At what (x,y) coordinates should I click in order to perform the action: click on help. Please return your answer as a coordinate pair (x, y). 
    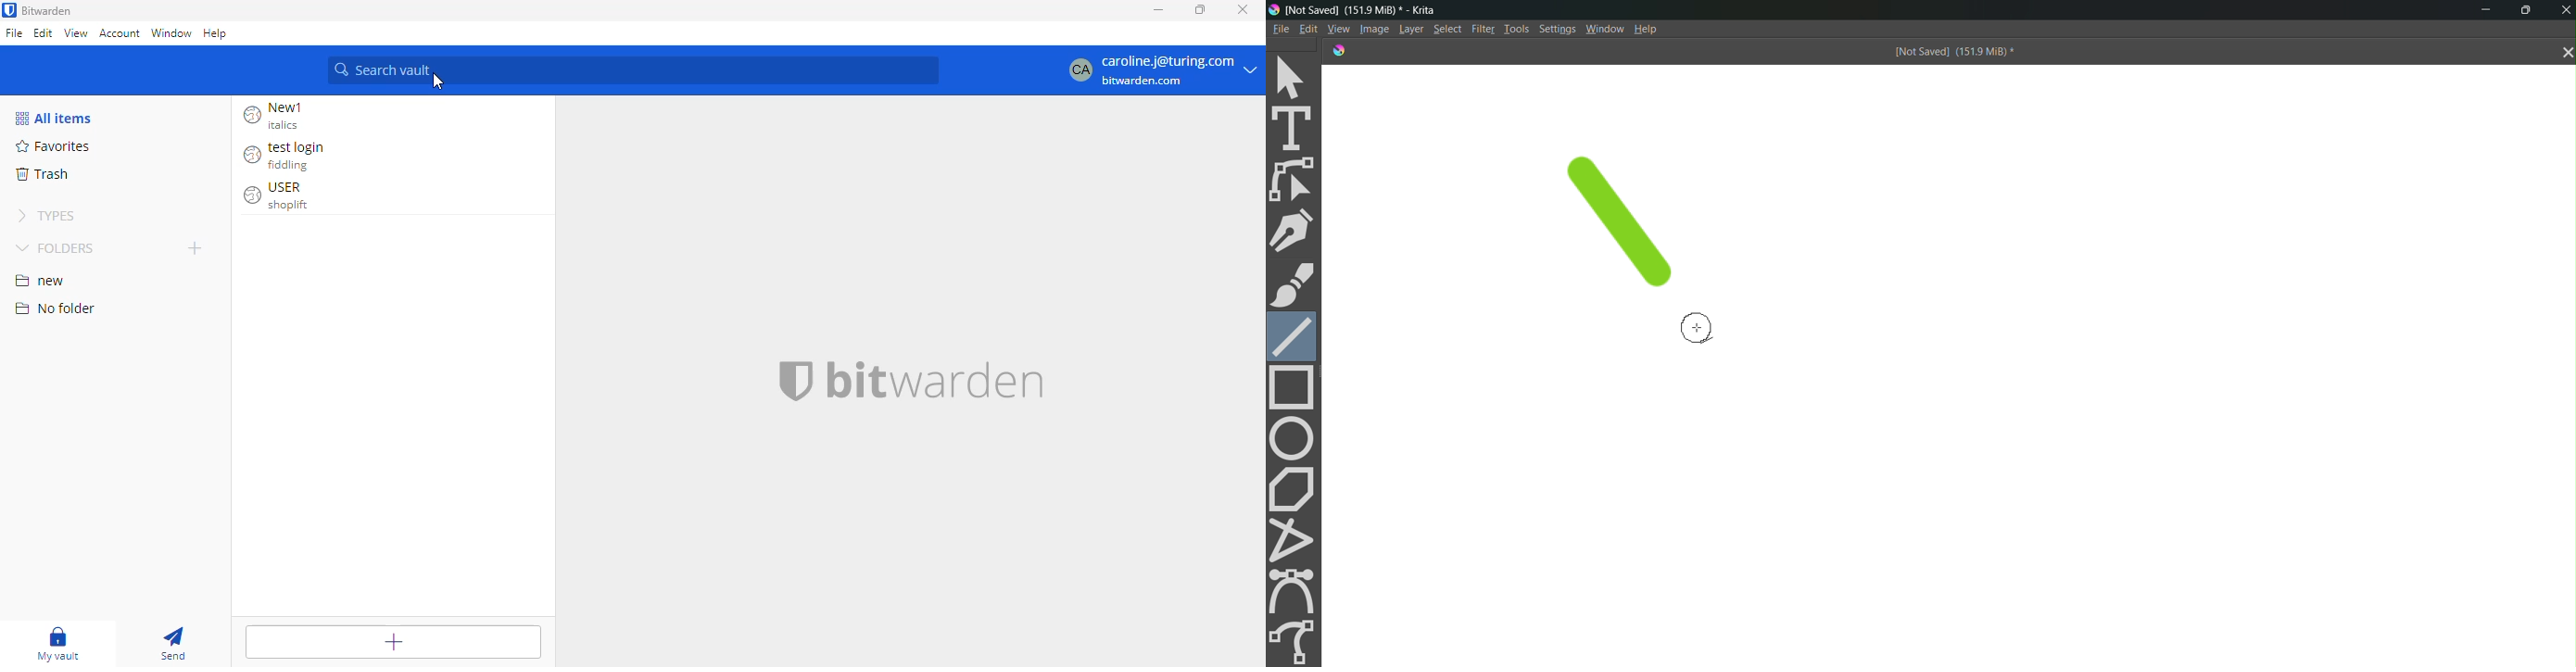
    Looking at the image, I should click on (215, 32).